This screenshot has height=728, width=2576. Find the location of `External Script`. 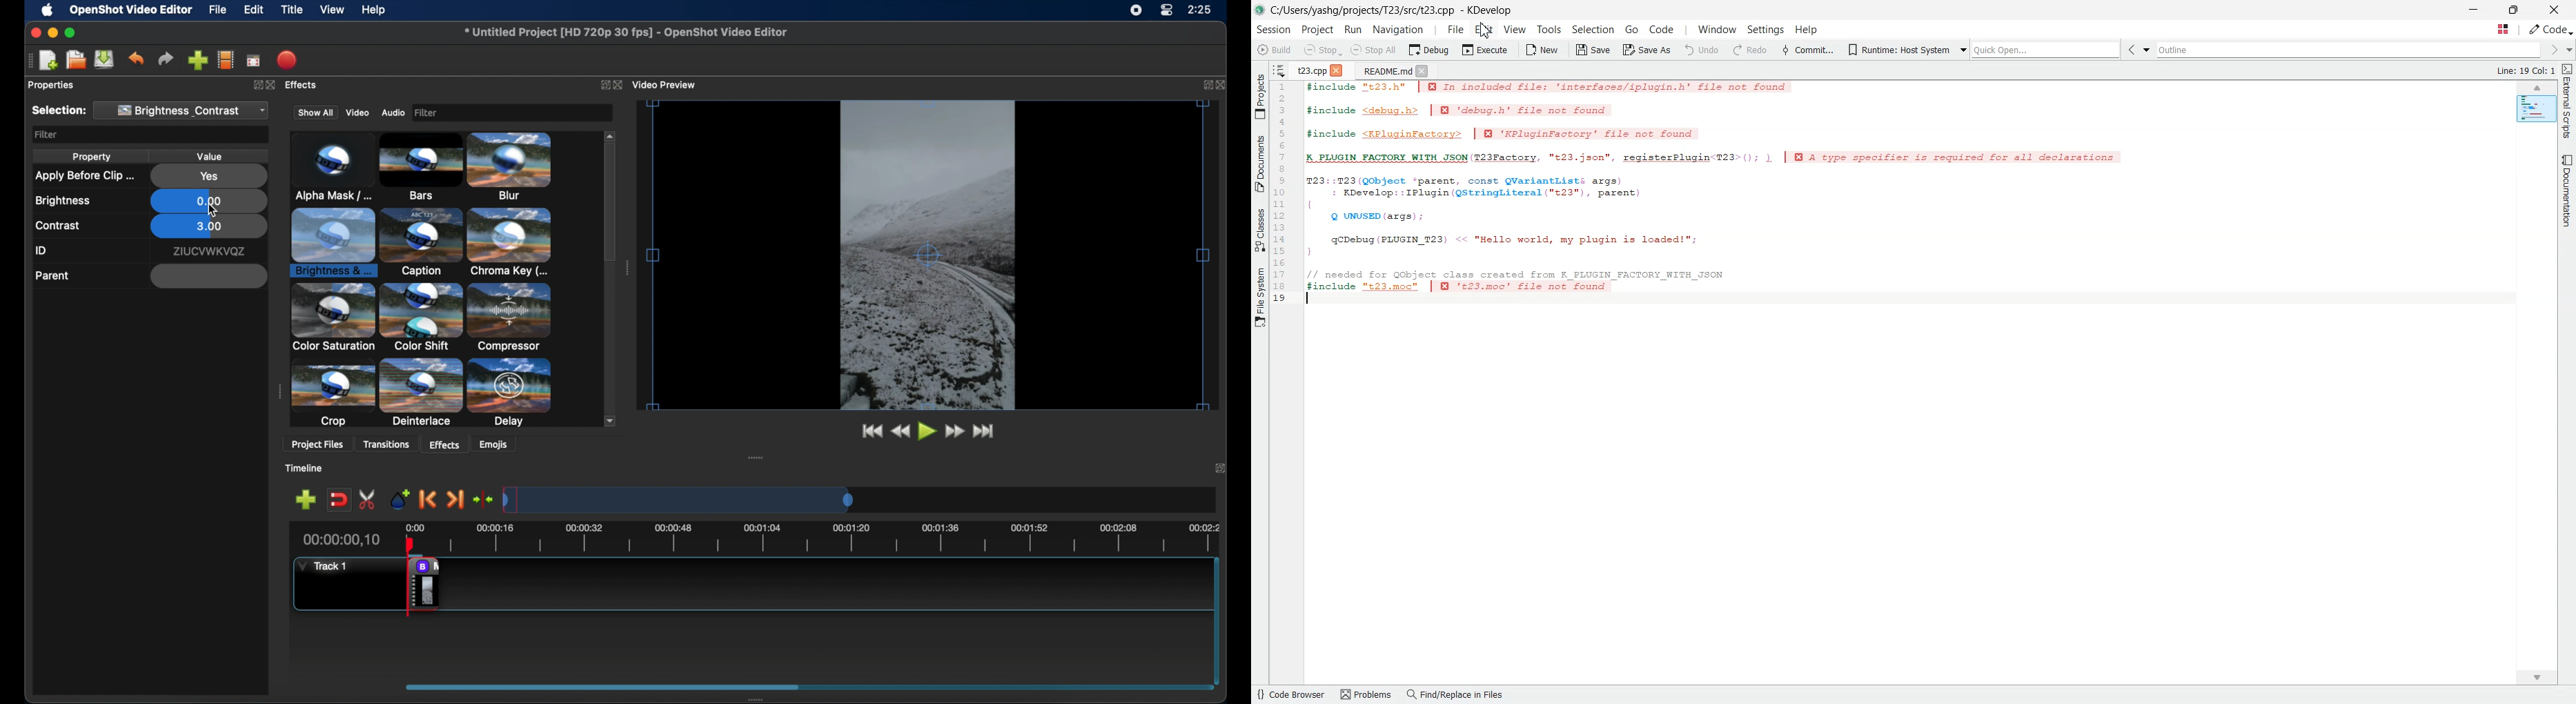

External Script is located at coordinates (2568, 103).